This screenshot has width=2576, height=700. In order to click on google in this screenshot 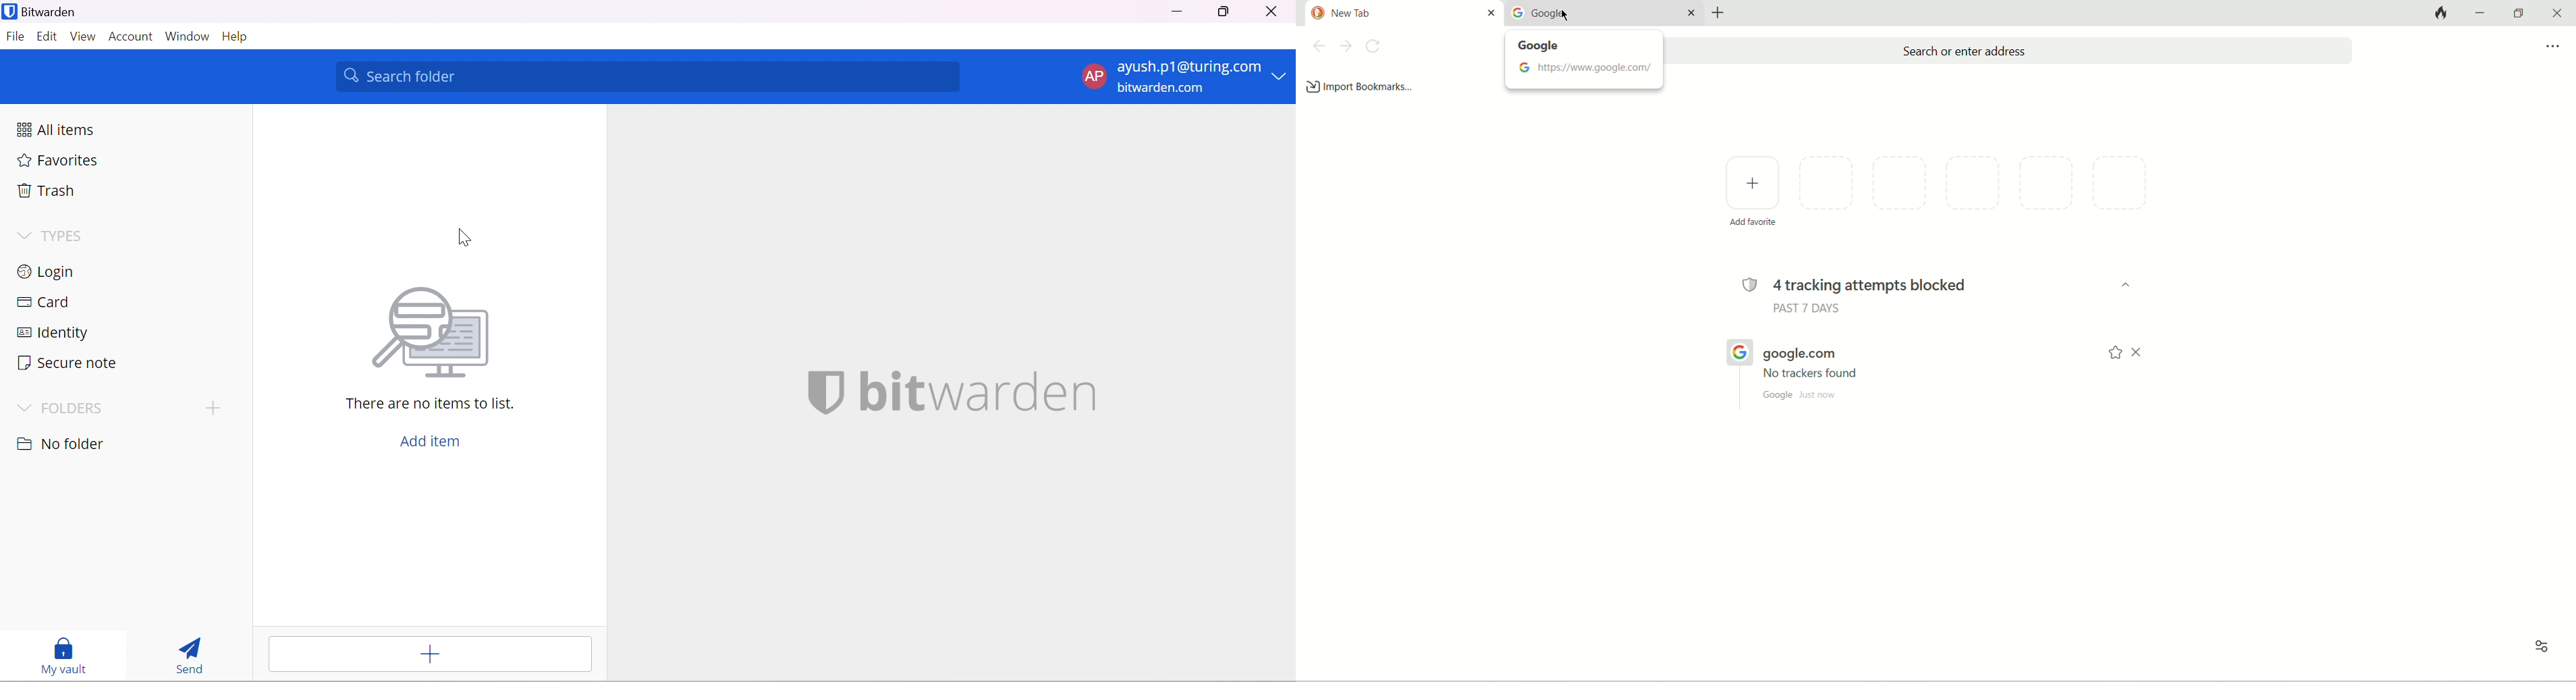, I will do `click(1587, 13)`.